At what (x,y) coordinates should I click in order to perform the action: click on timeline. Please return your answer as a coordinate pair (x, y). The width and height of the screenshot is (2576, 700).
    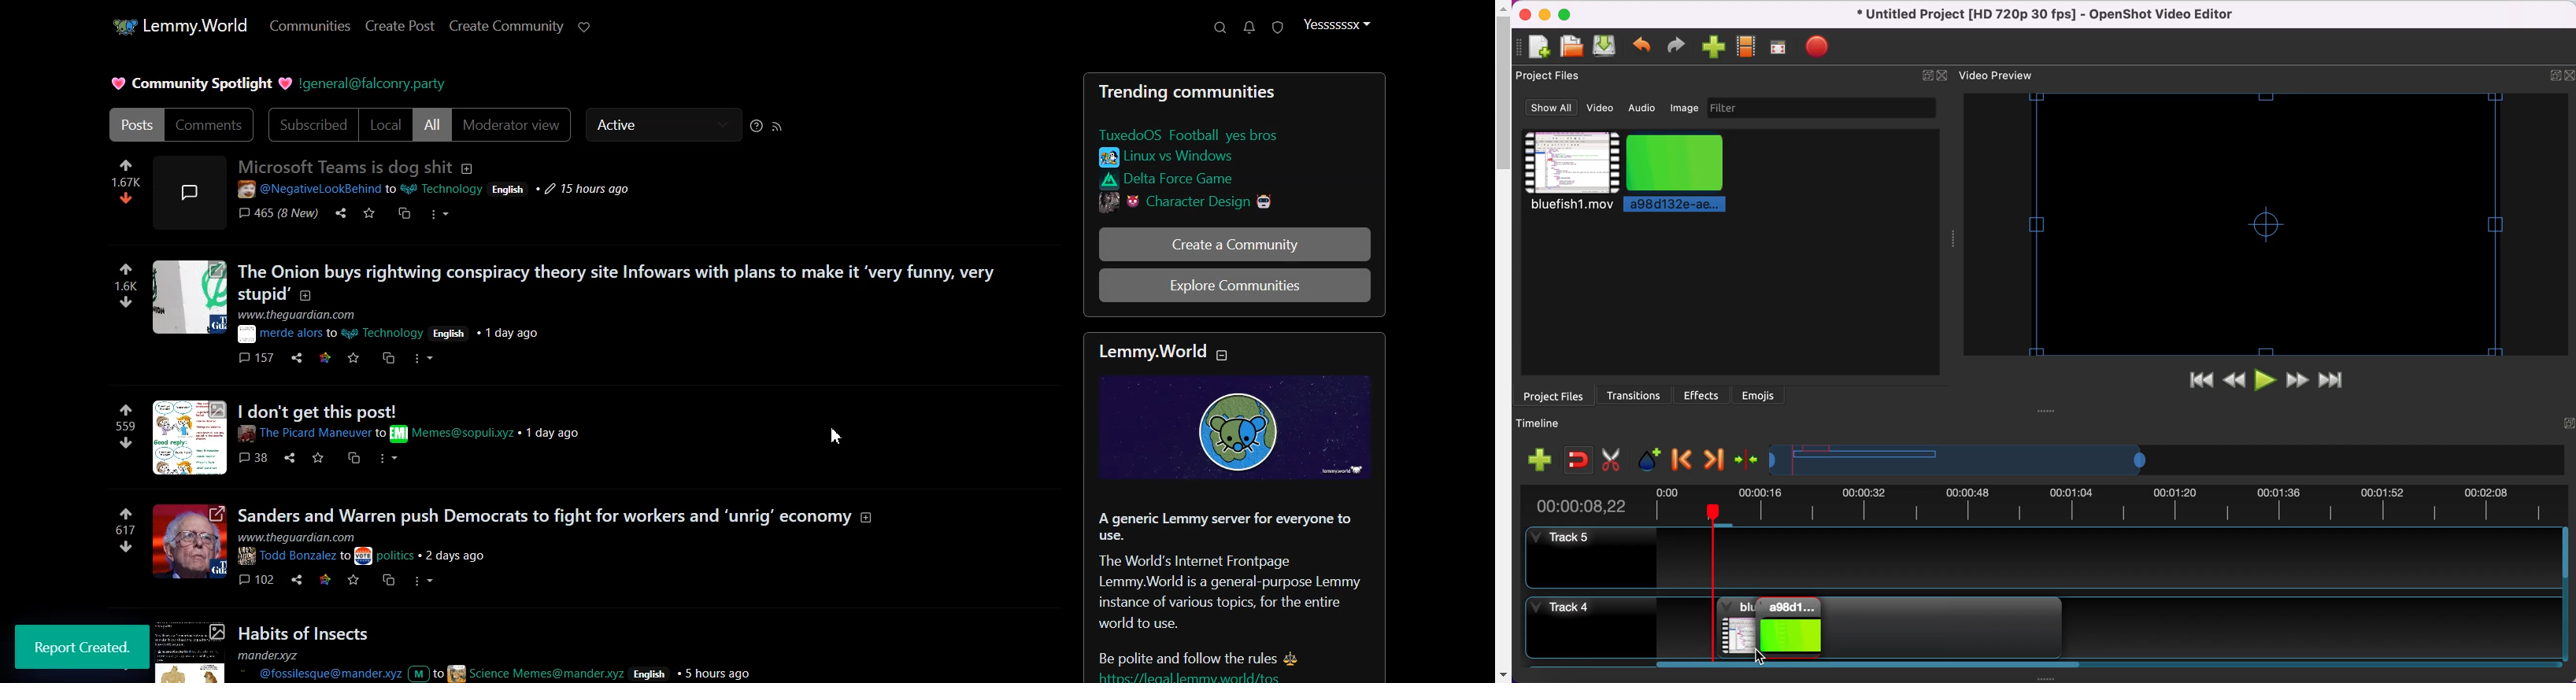
    Looking at the image, I should click on (1548, 425).